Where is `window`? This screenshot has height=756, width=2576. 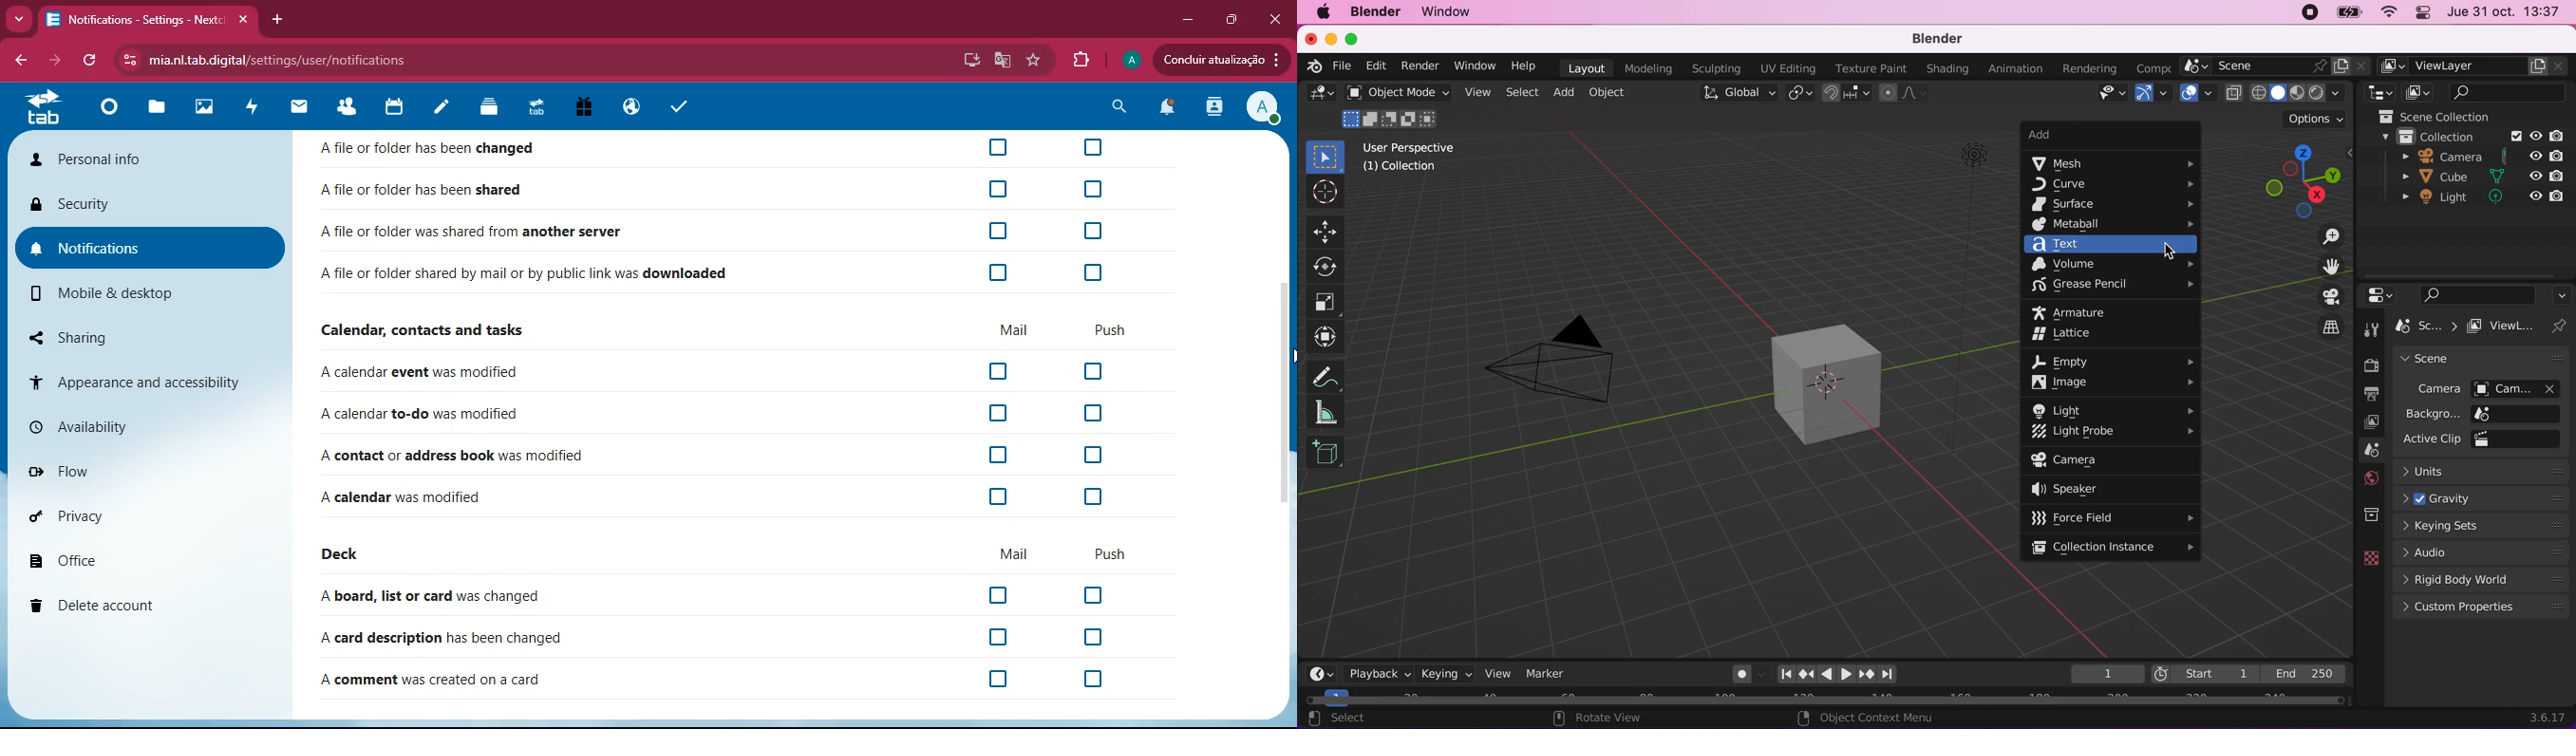
window is located at coordinates (1474, 64).